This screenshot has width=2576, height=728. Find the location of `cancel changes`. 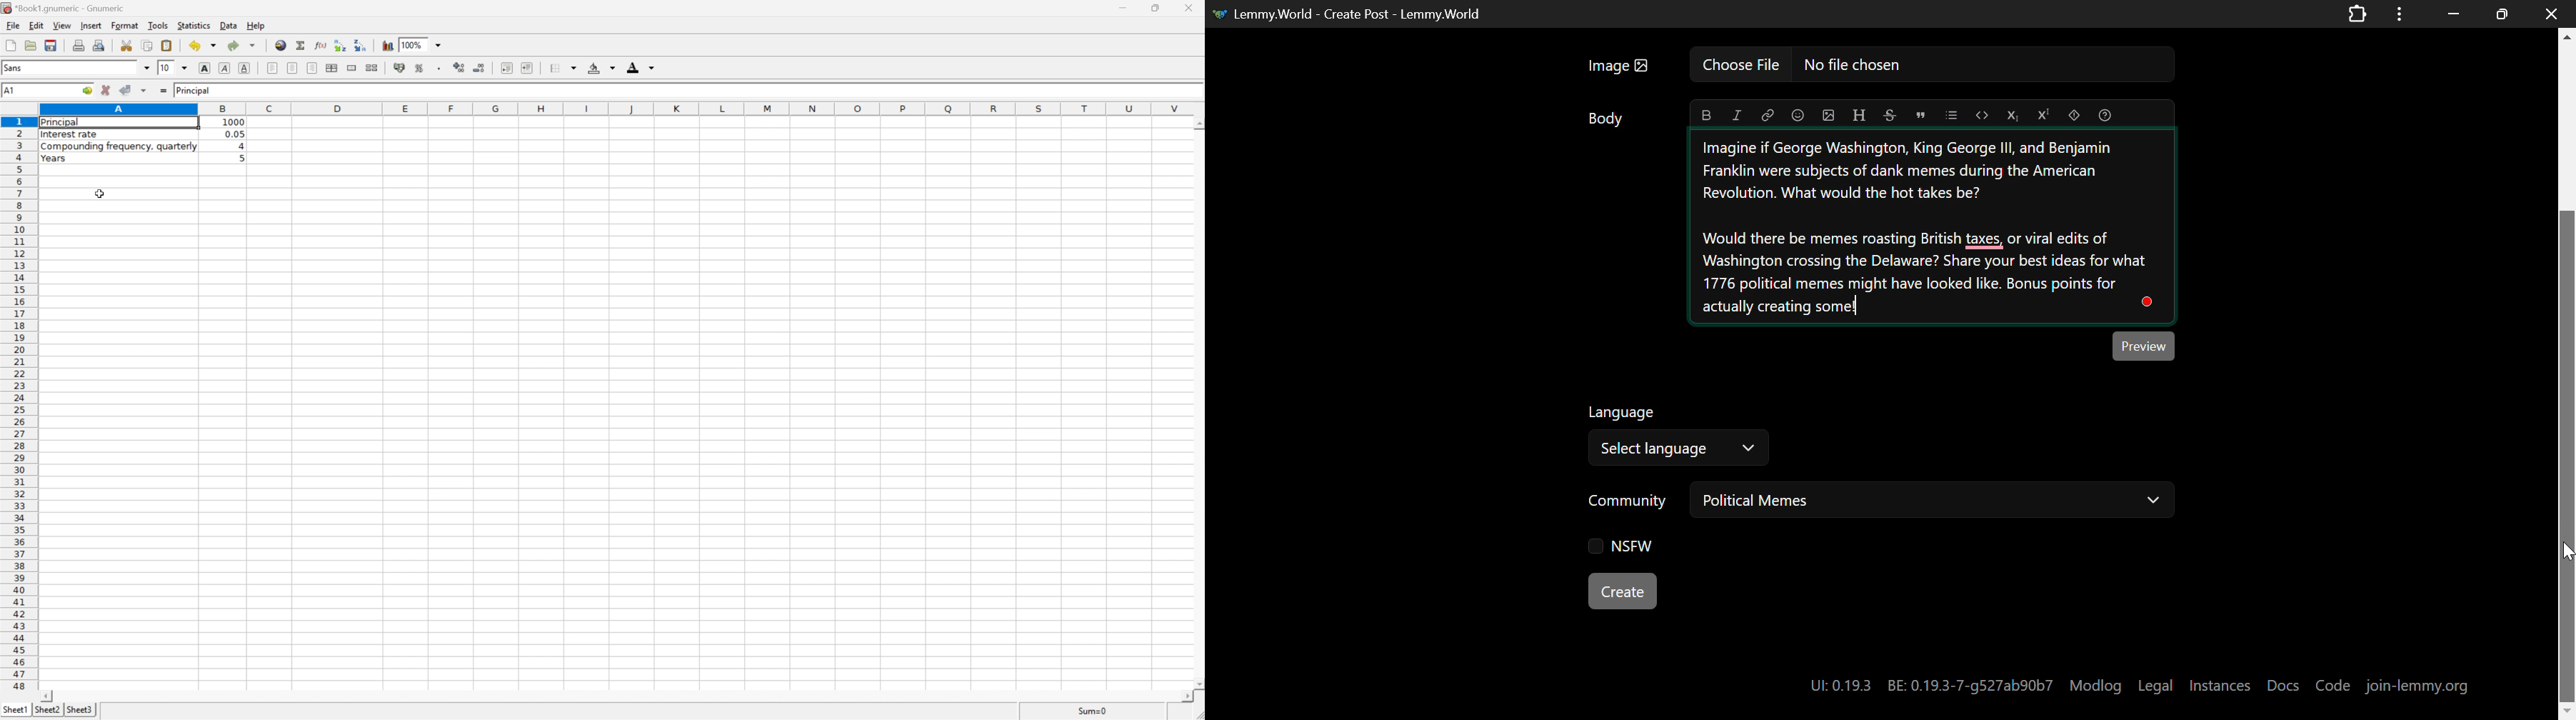

cancel changes is located at coordinates (106, 90).